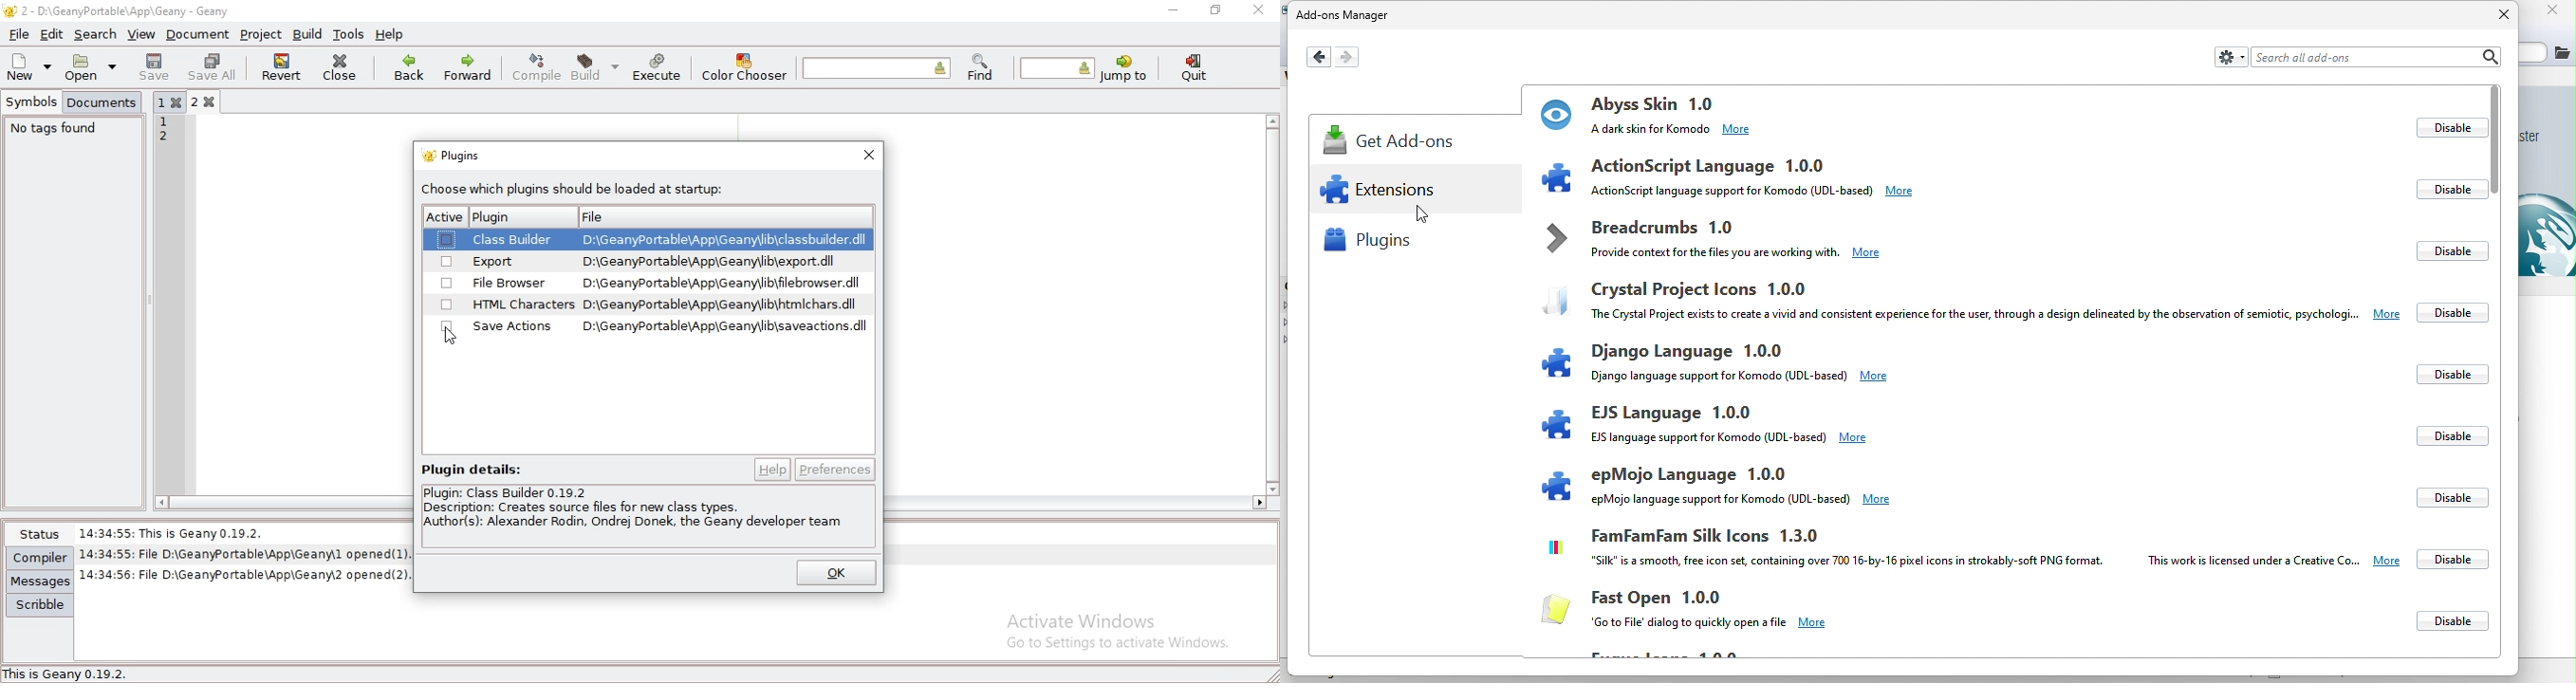  Describe the element at coordinates (1968, 298) in the screenshot. I see `crystal project icons 1.0.0` at that location.